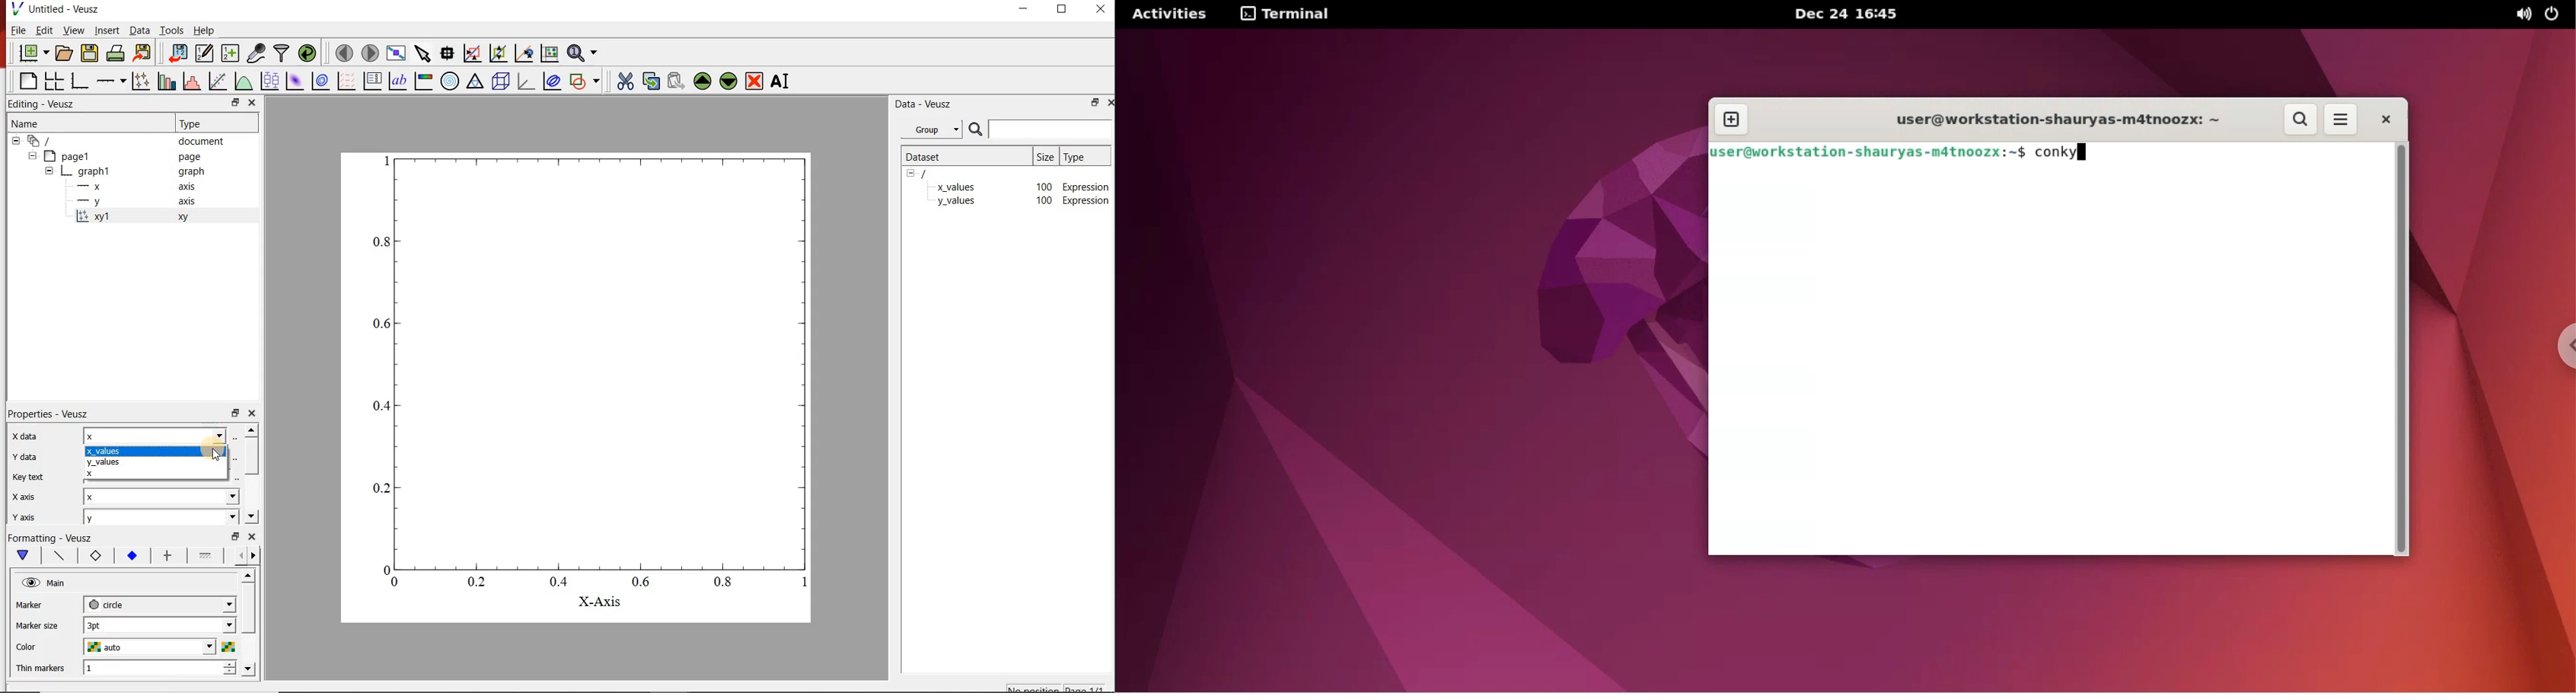  What do you see at coordinates (188, 187) in the screenshot?
I see `axis` at bounding box center [188, 187].